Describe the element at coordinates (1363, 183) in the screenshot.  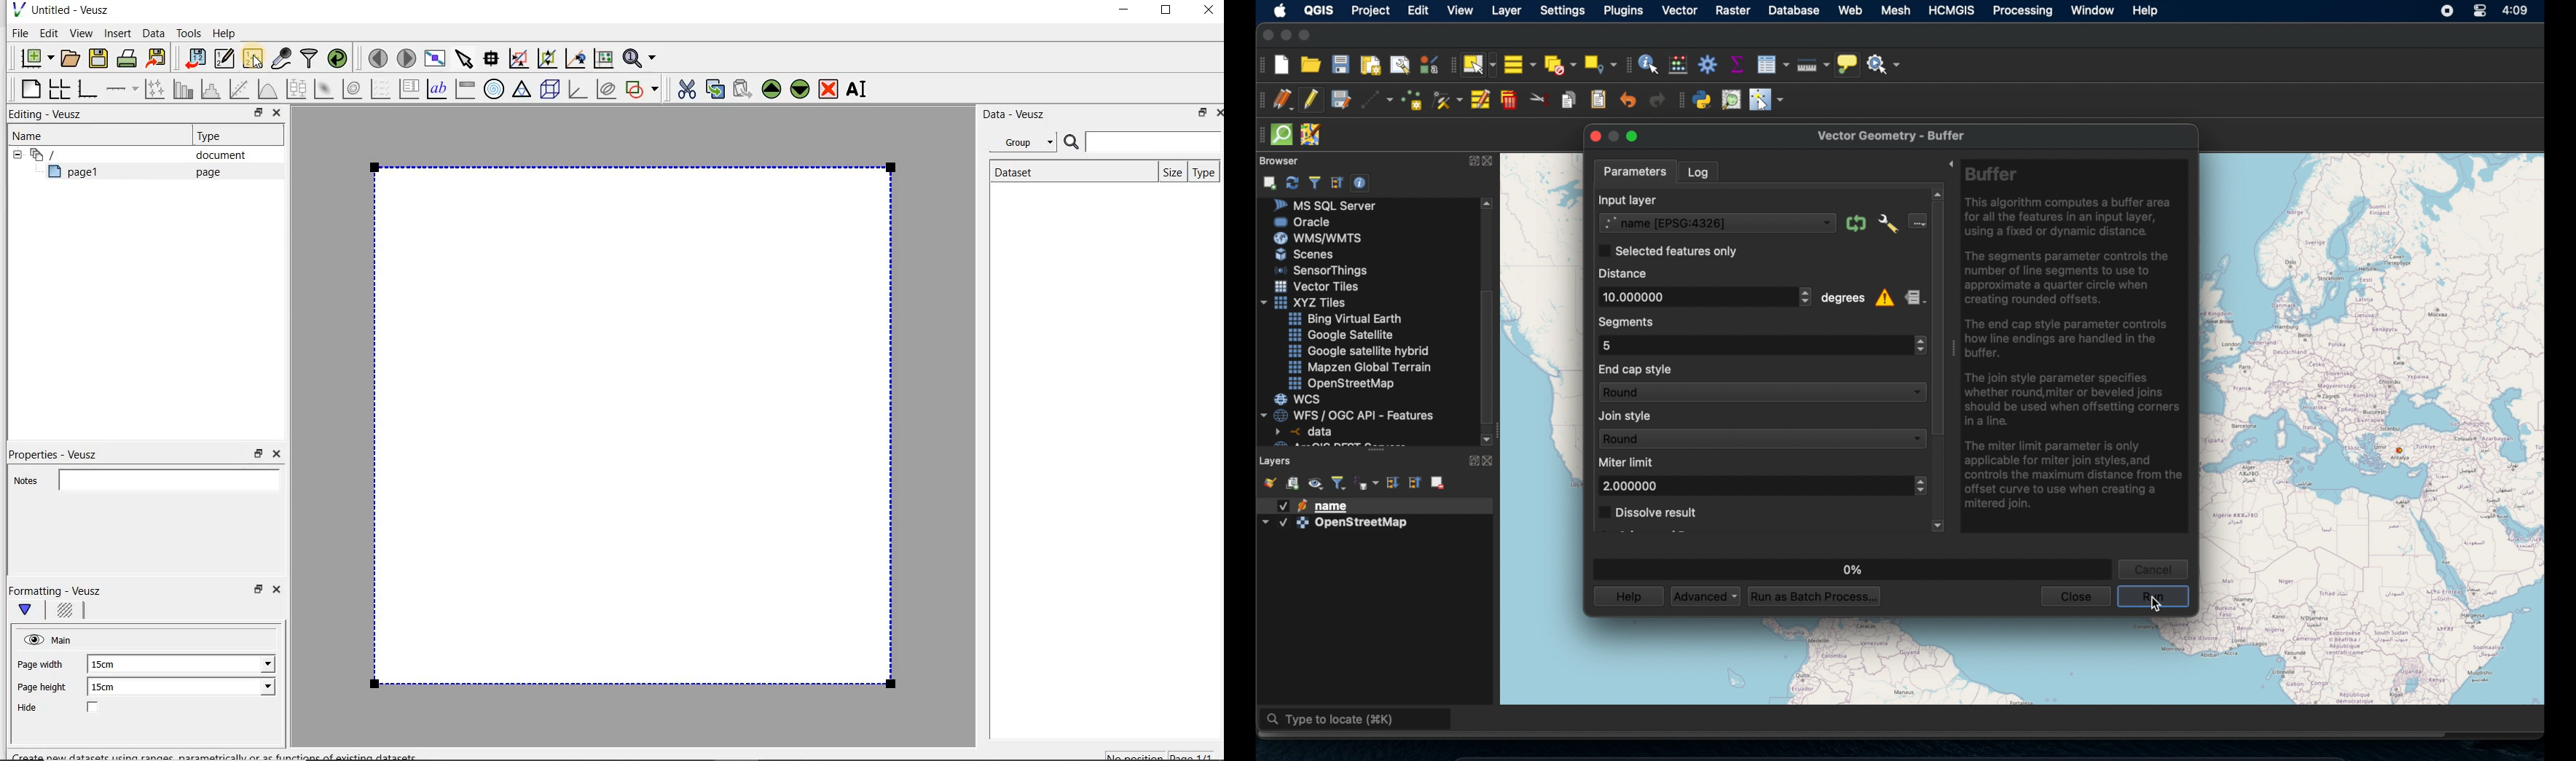
I see `enable/disable properties widget` at that location.